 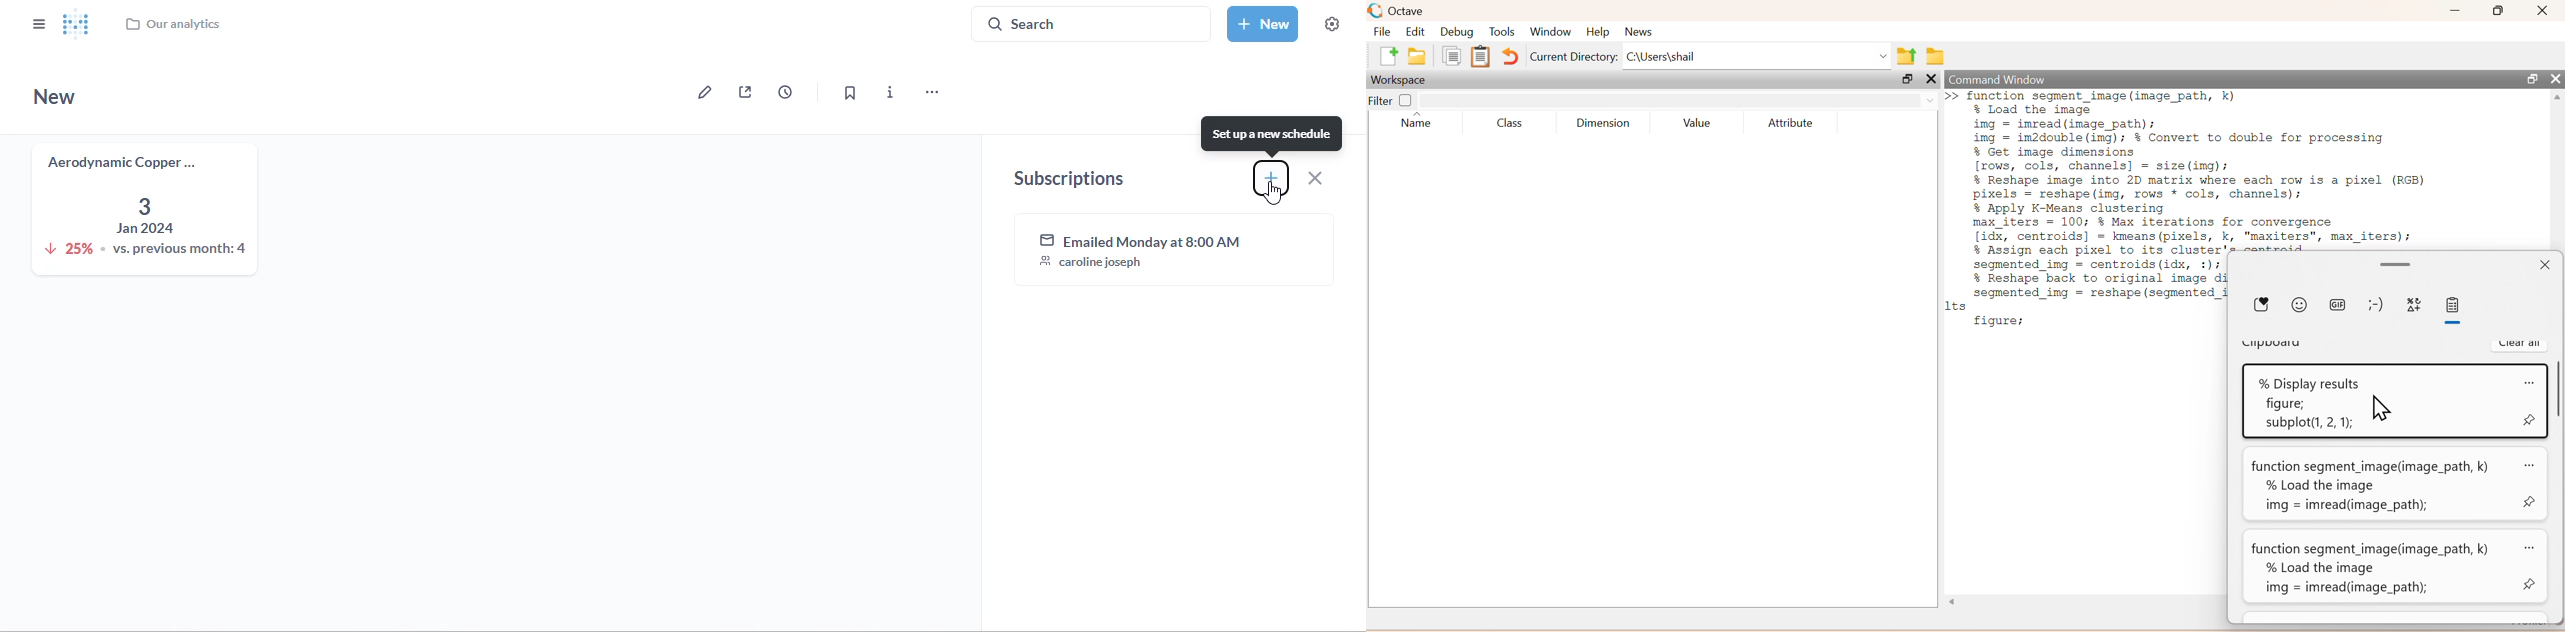 What do you see at coordinates (2530, 79) in the screenshot?
I see `Maximize` at bounding box center [2530, 79].